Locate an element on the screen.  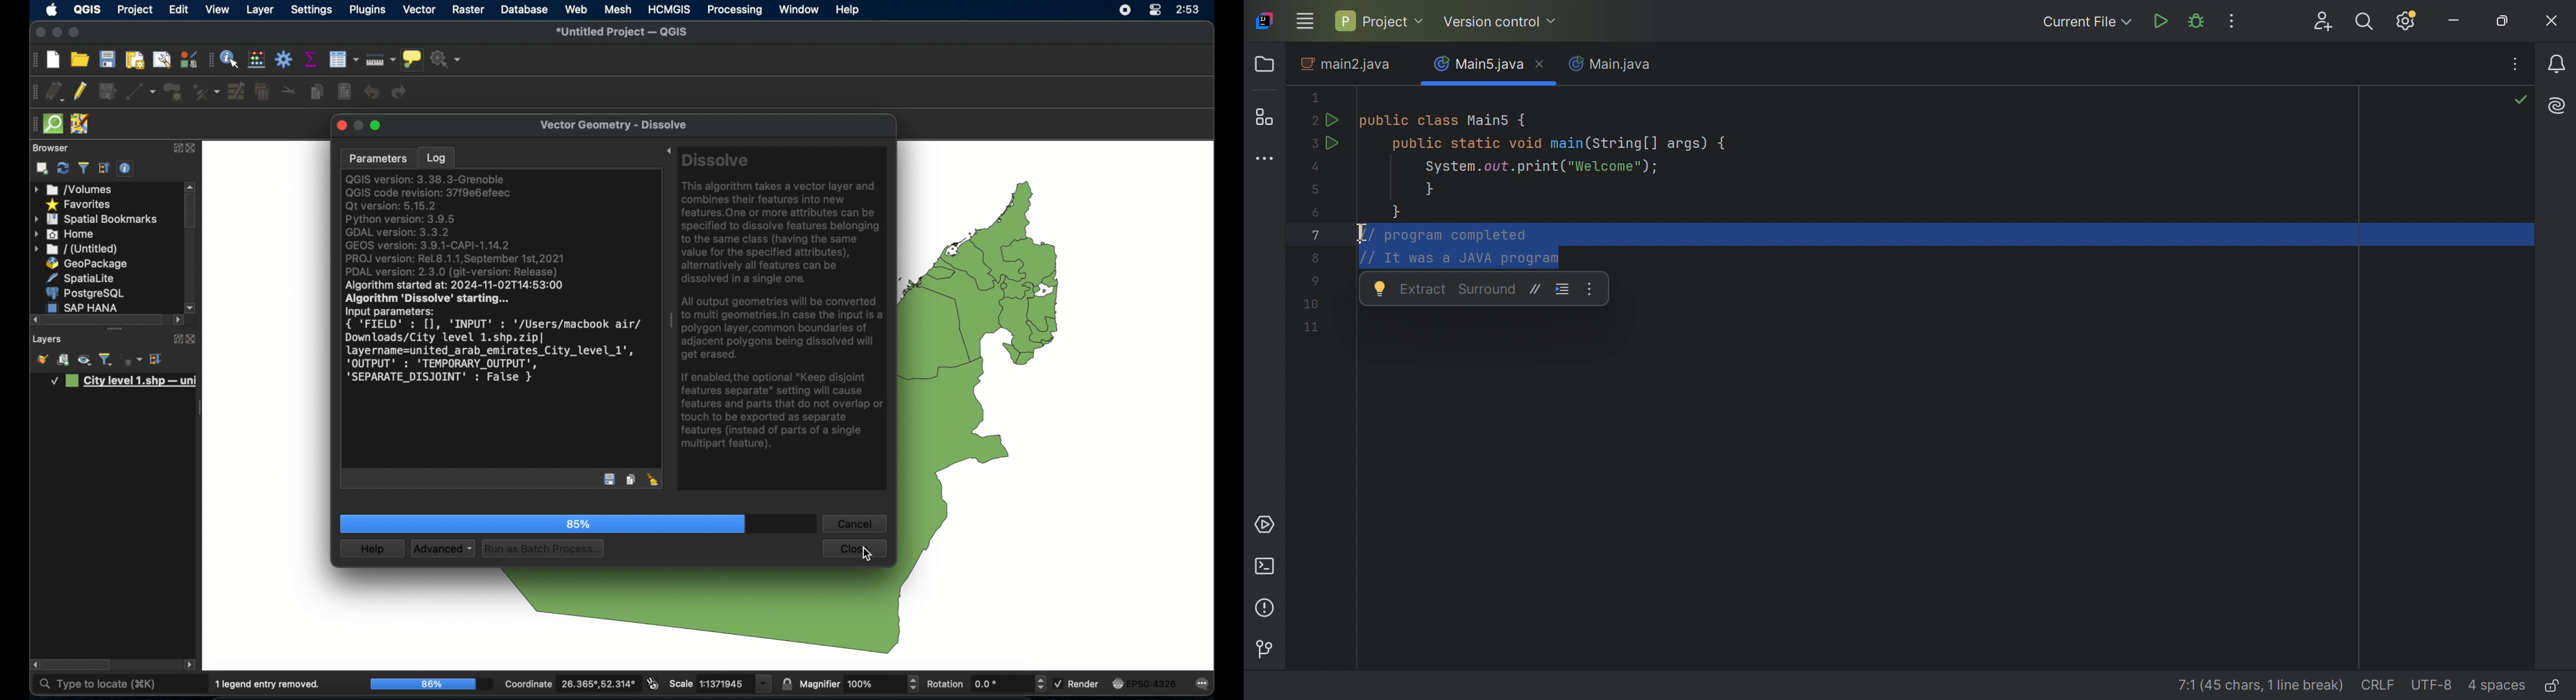
Search is located at coordinates (2369, 22).